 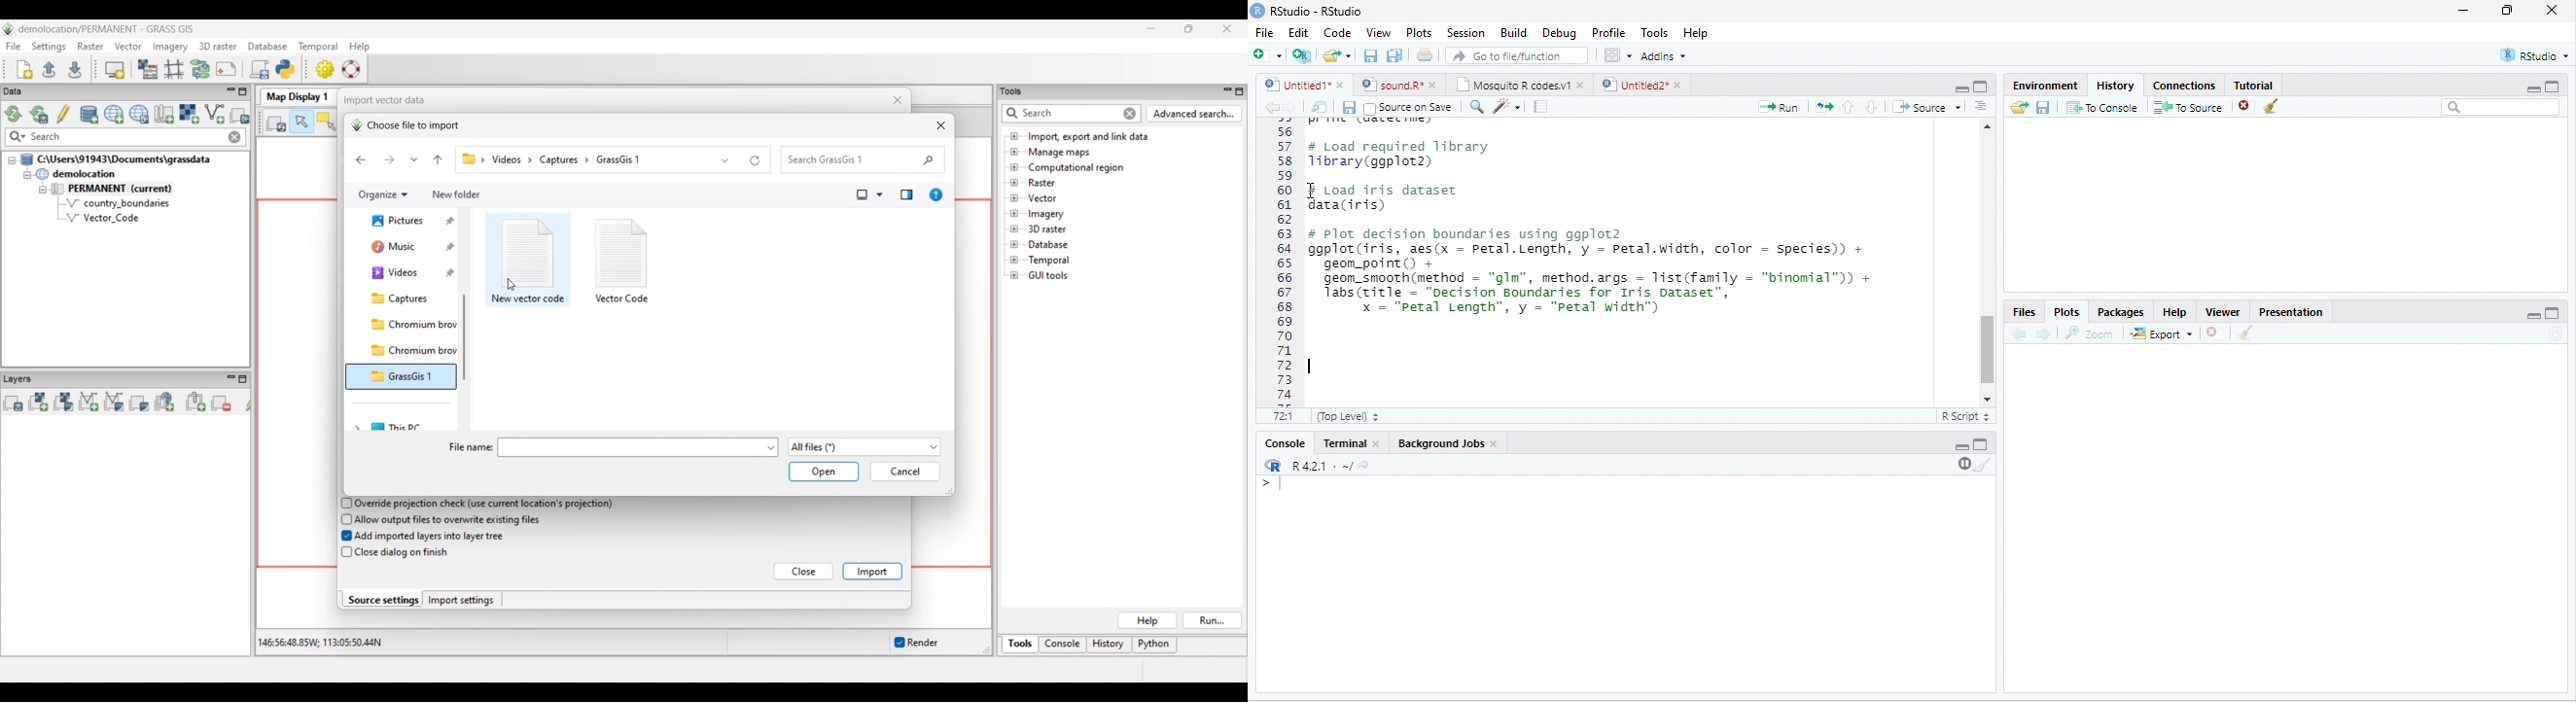 What do you see at coordinates (1317, 467) in the screenshot?
I see `R.4.2.1 .~/` at bounding box center [1317, 467].